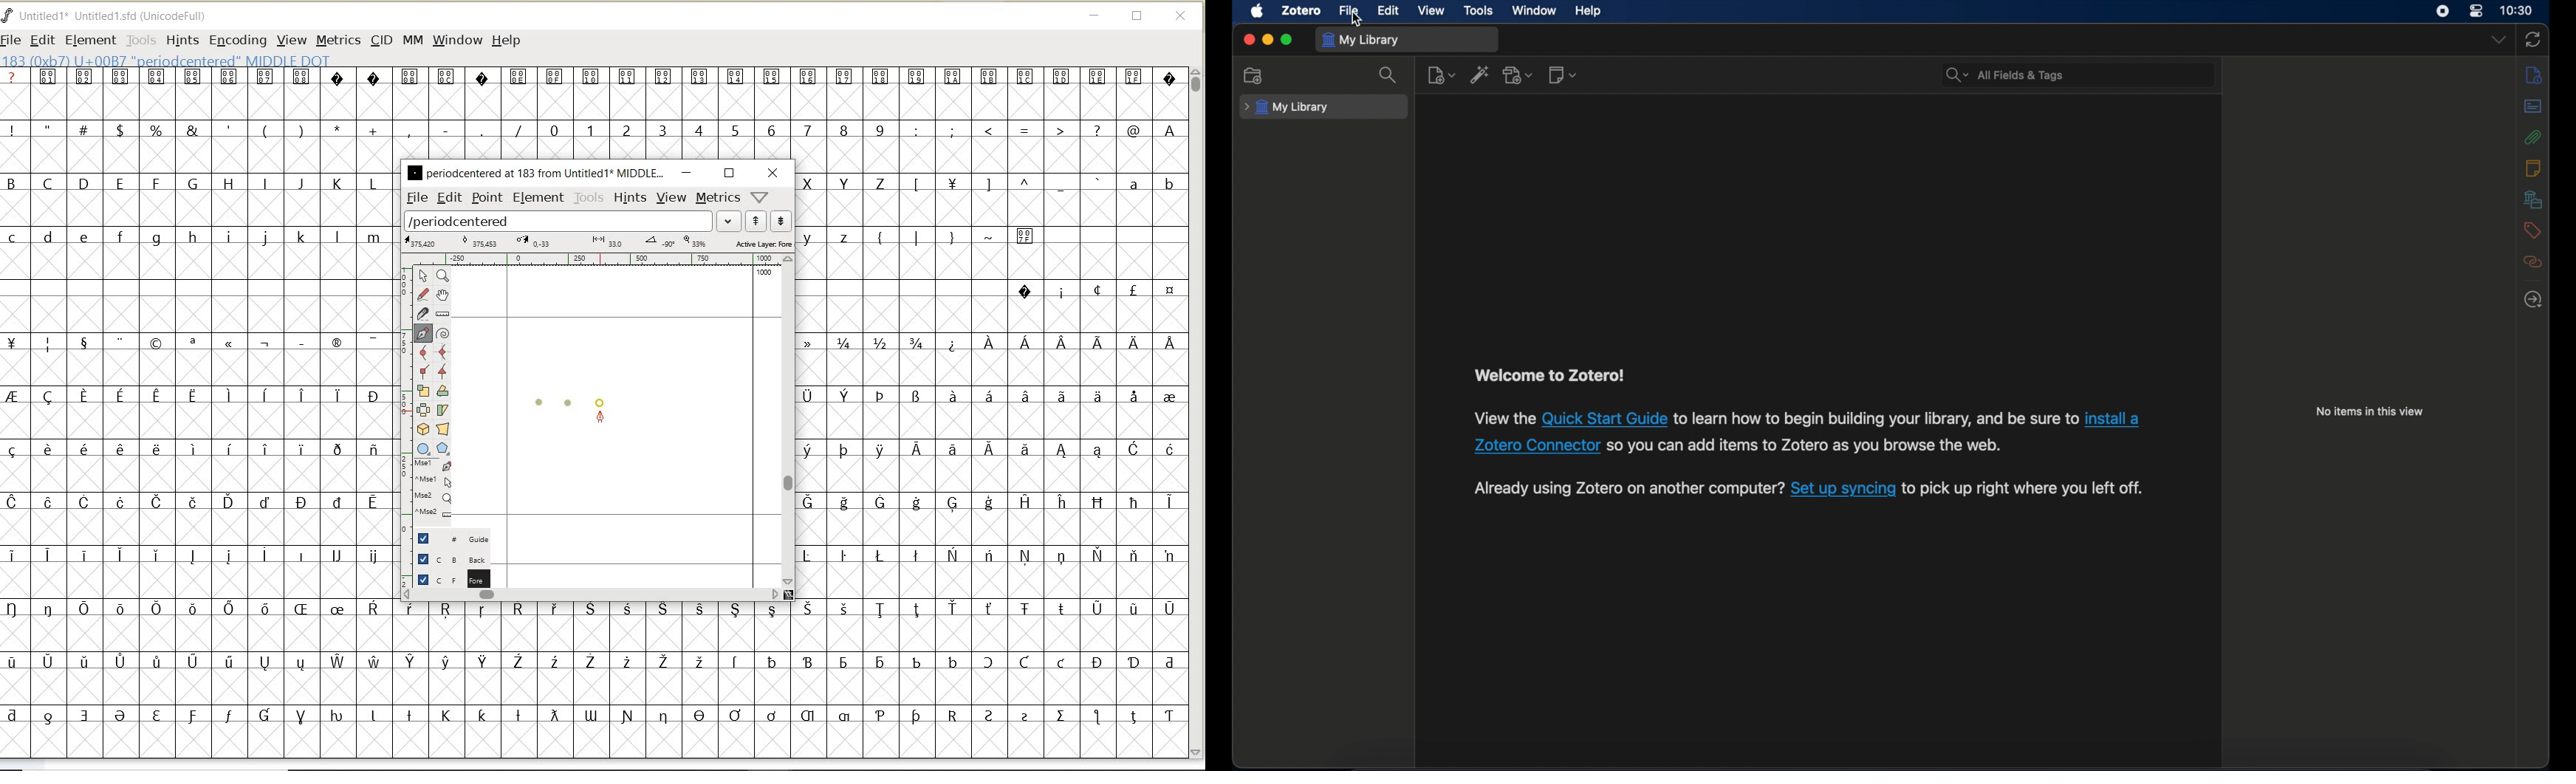 The height and width of the screenshot is (784, 2576). Describe the element at coordinates (1844, 490) in the screenshot. I see `set up` at that location.